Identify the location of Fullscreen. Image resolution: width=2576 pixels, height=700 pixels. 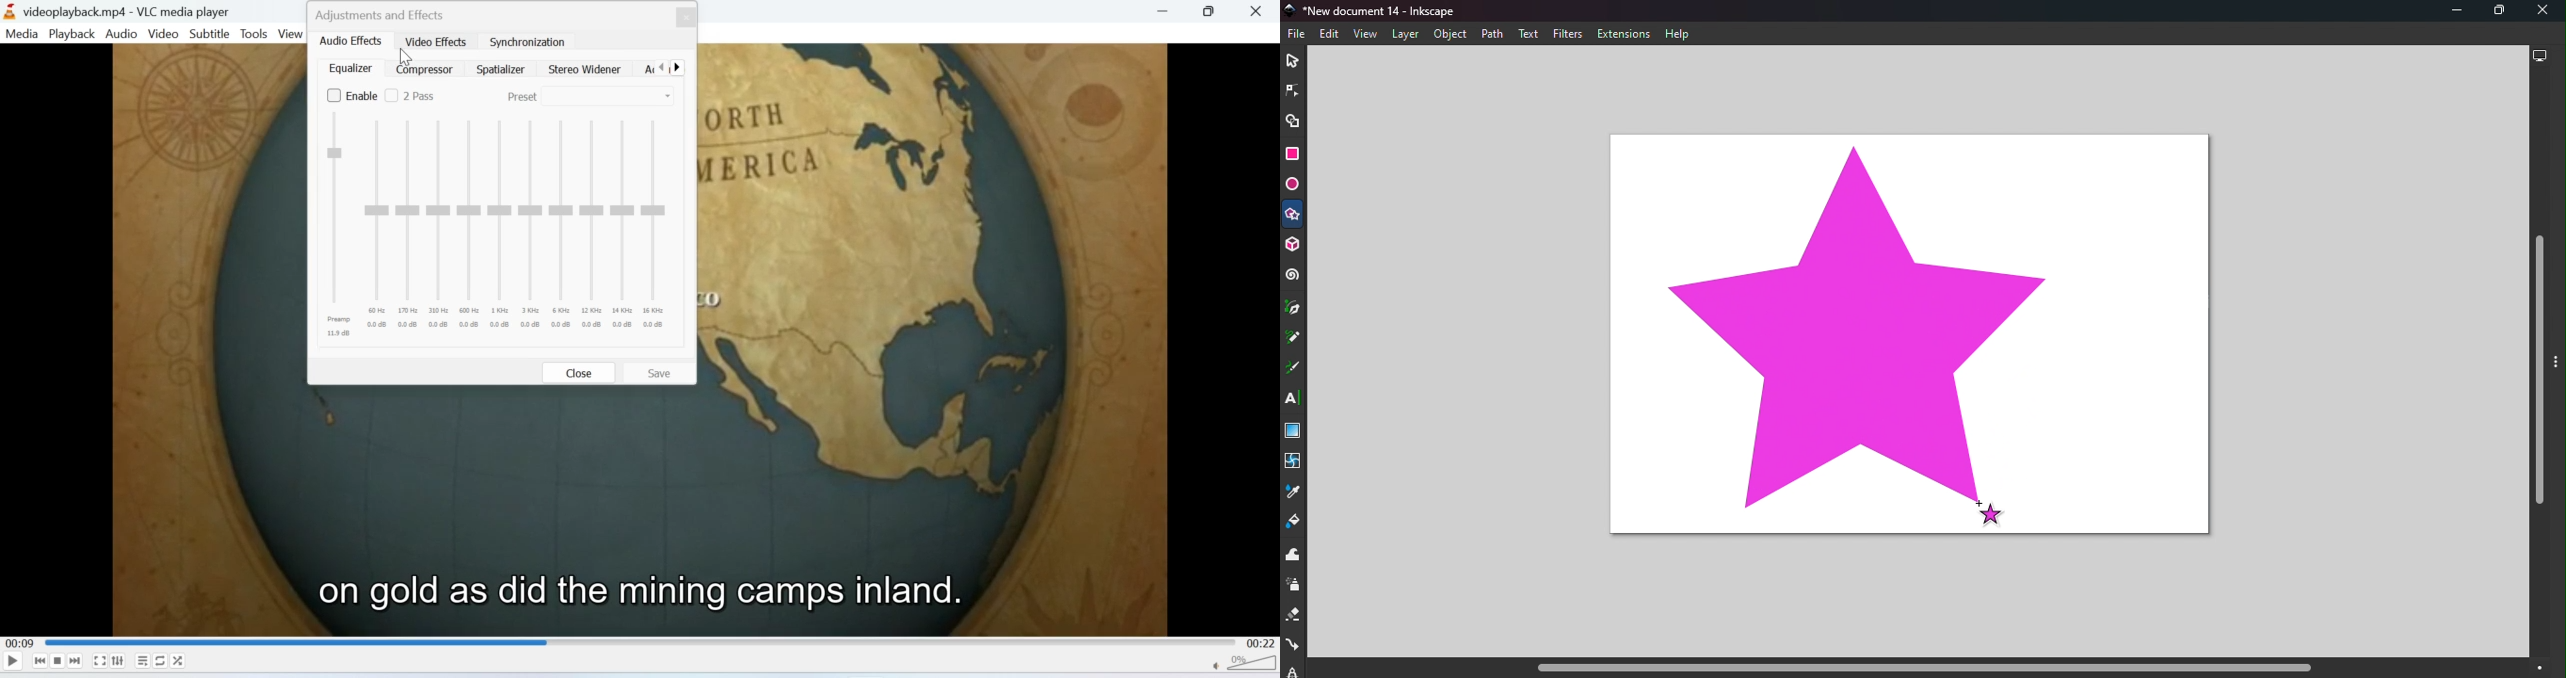
(100, 662).